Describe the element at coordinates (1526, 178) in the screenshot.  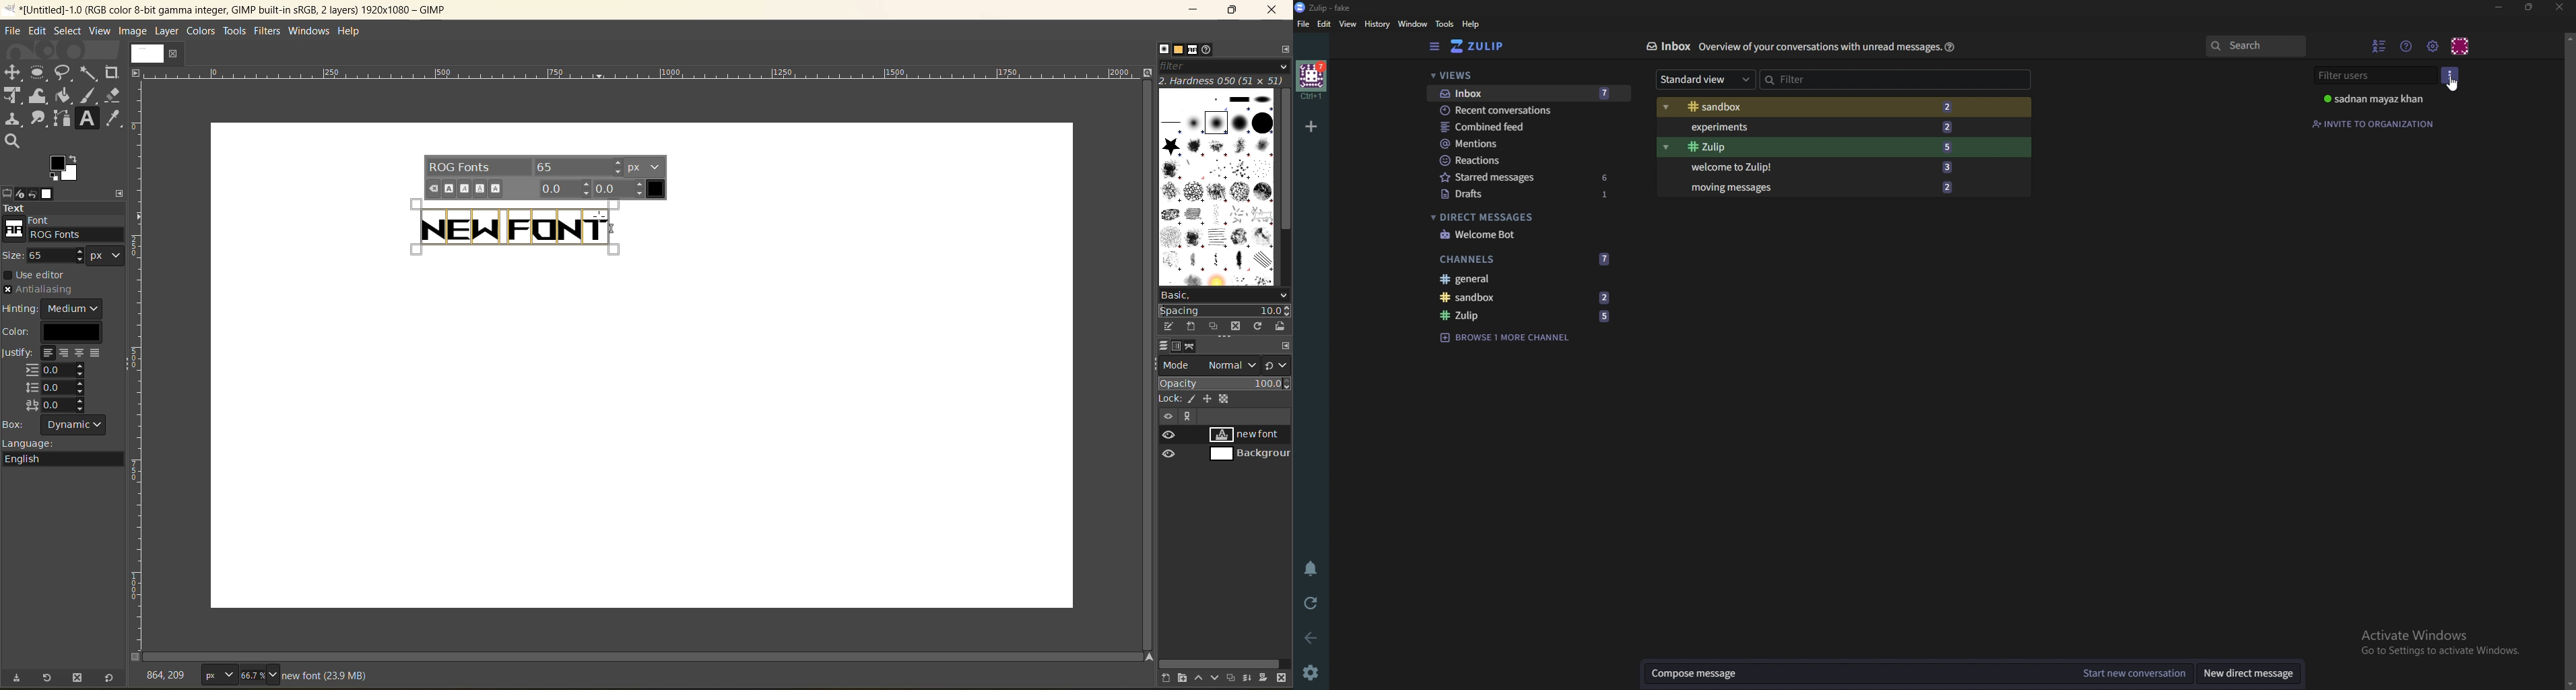
I see `Starred messages` at that location.